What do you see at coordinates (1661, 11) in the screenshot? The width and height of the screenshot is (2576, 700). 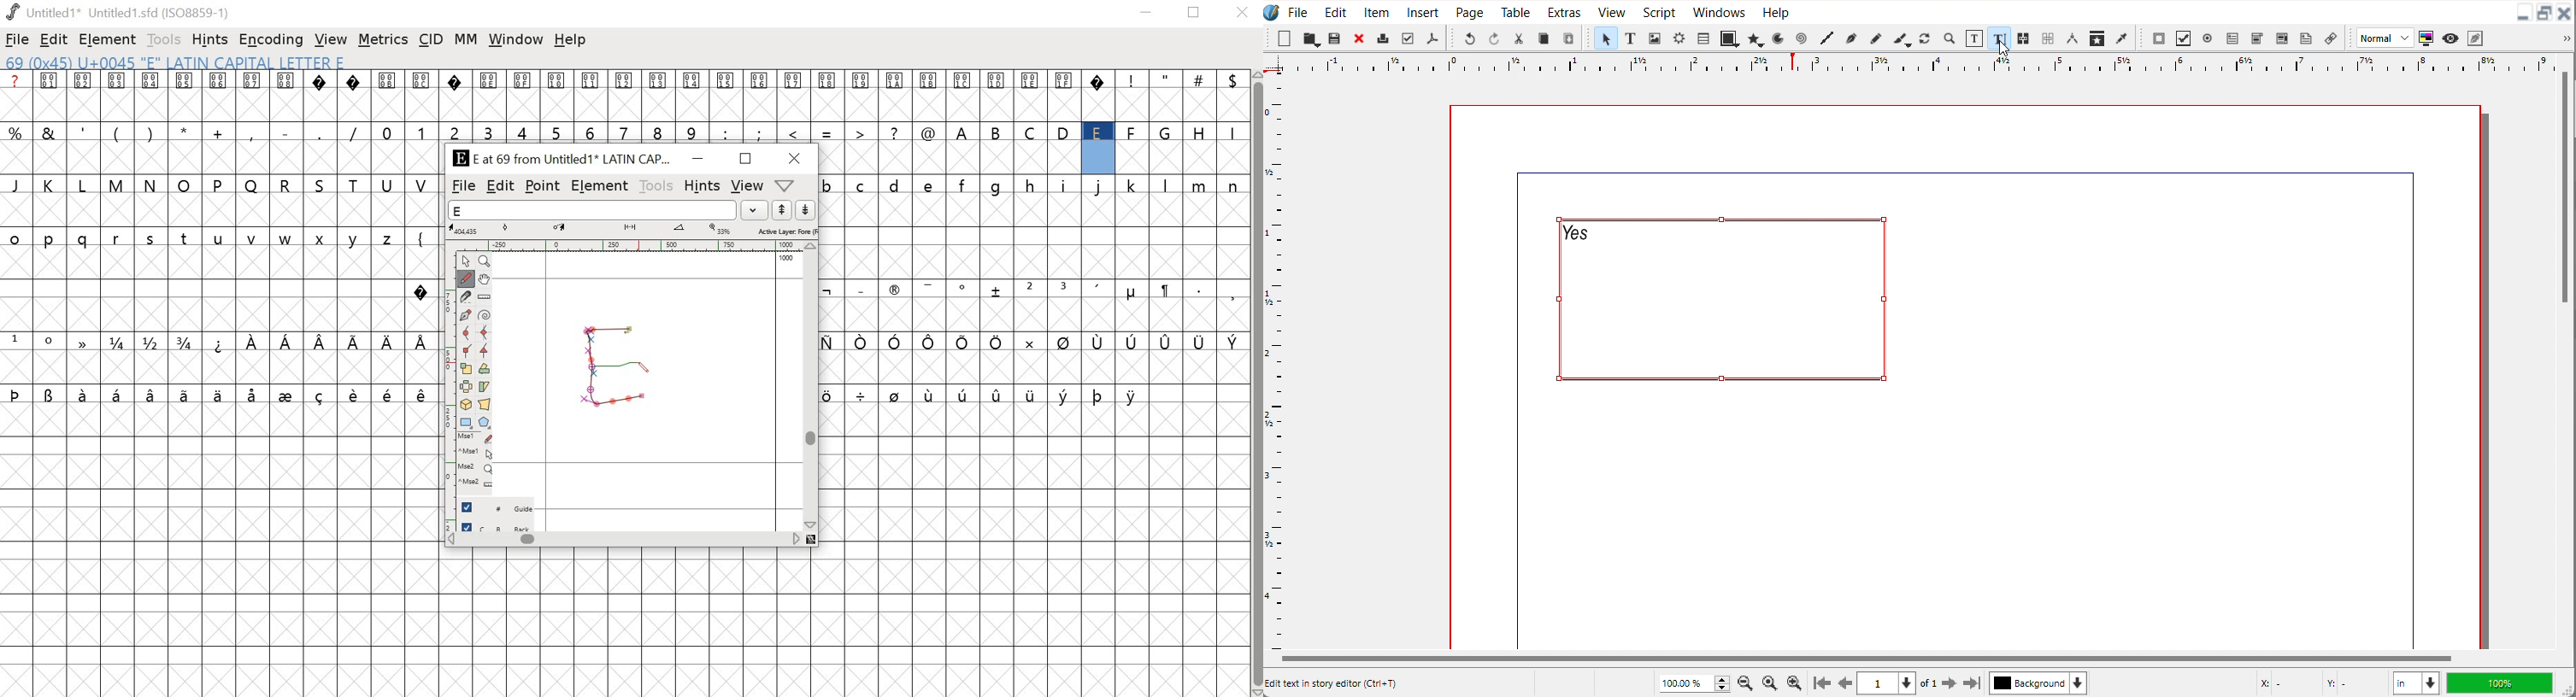 I see `Script` at bounding box center [1661, 11].